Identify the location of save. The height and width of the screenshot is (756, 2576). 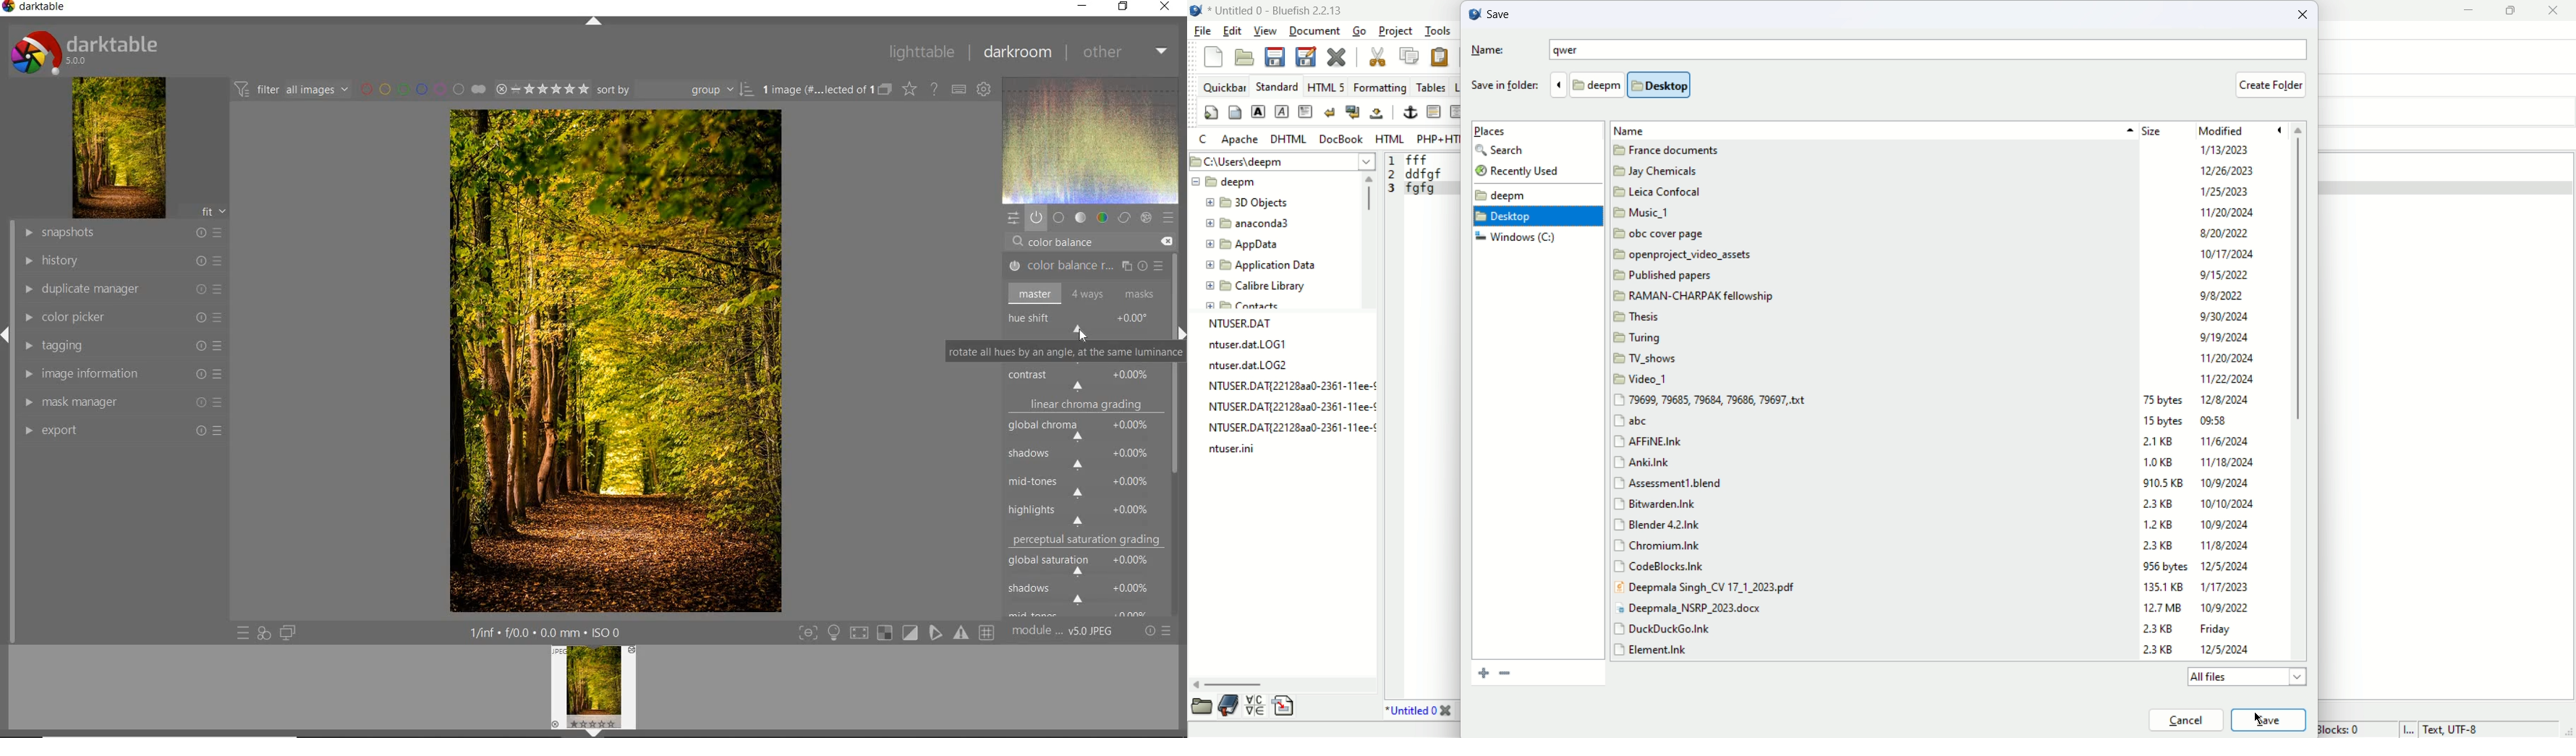
(2269, 720).